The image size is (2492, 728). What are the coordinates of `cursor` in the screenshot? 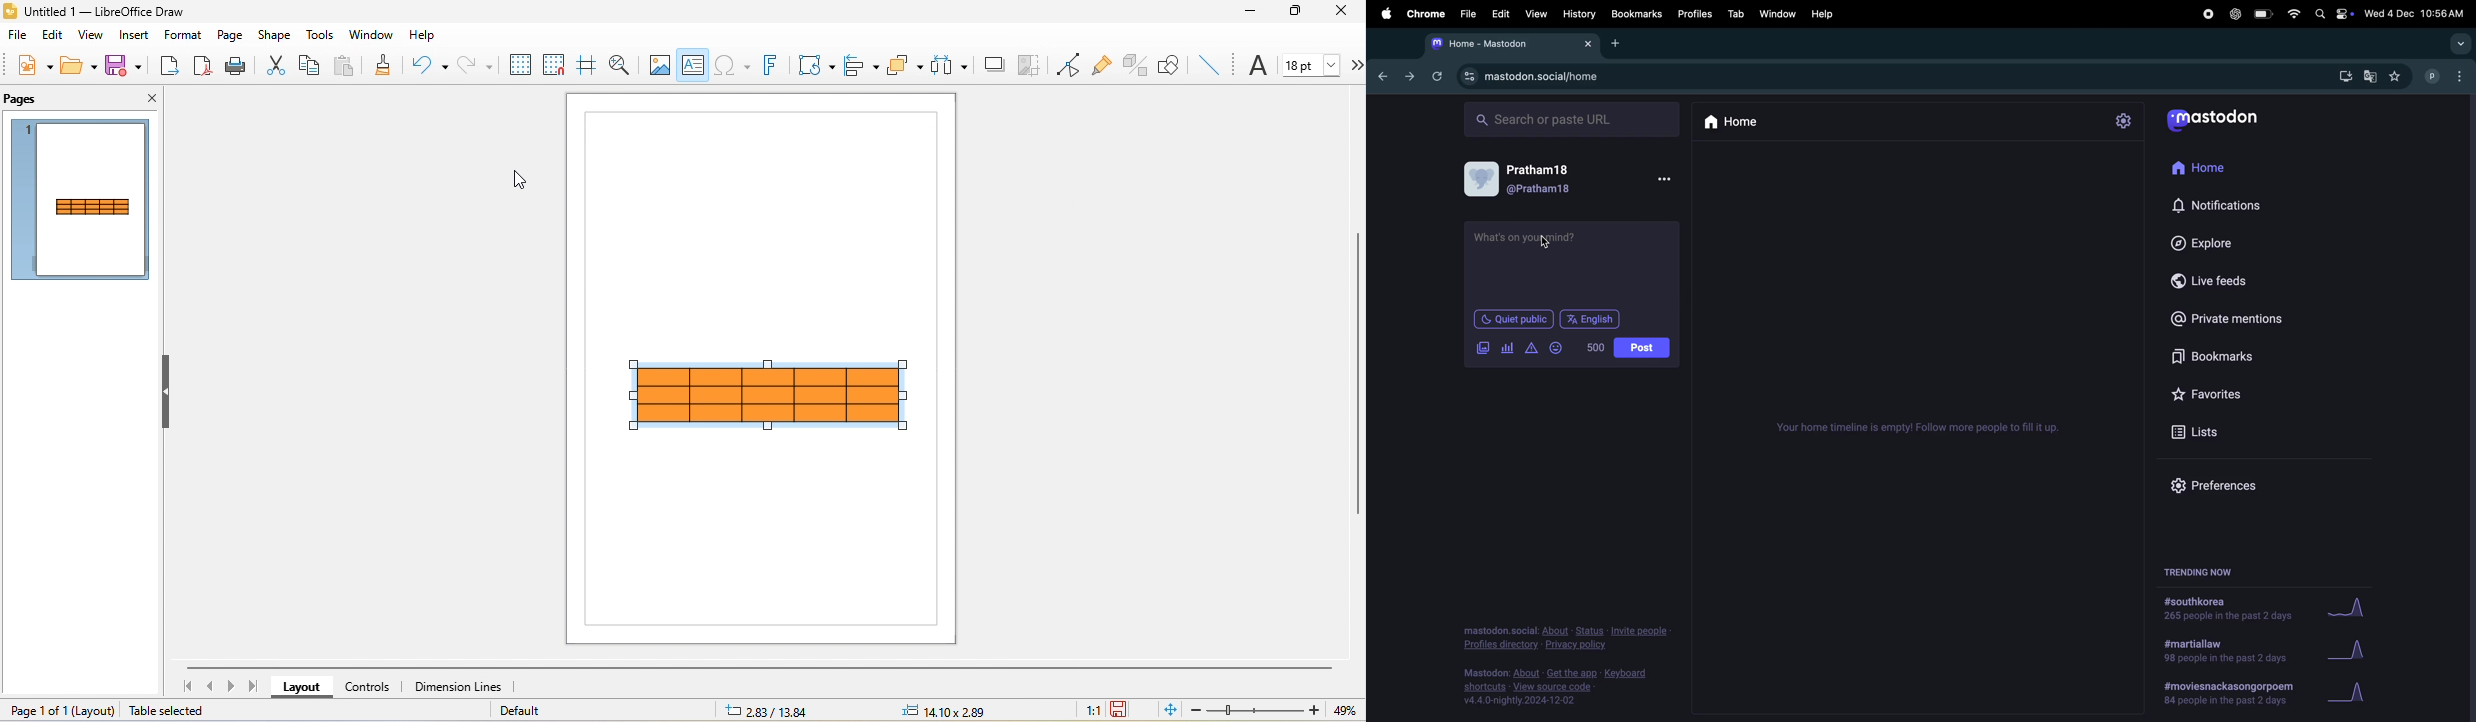 It's located at (526, 179).